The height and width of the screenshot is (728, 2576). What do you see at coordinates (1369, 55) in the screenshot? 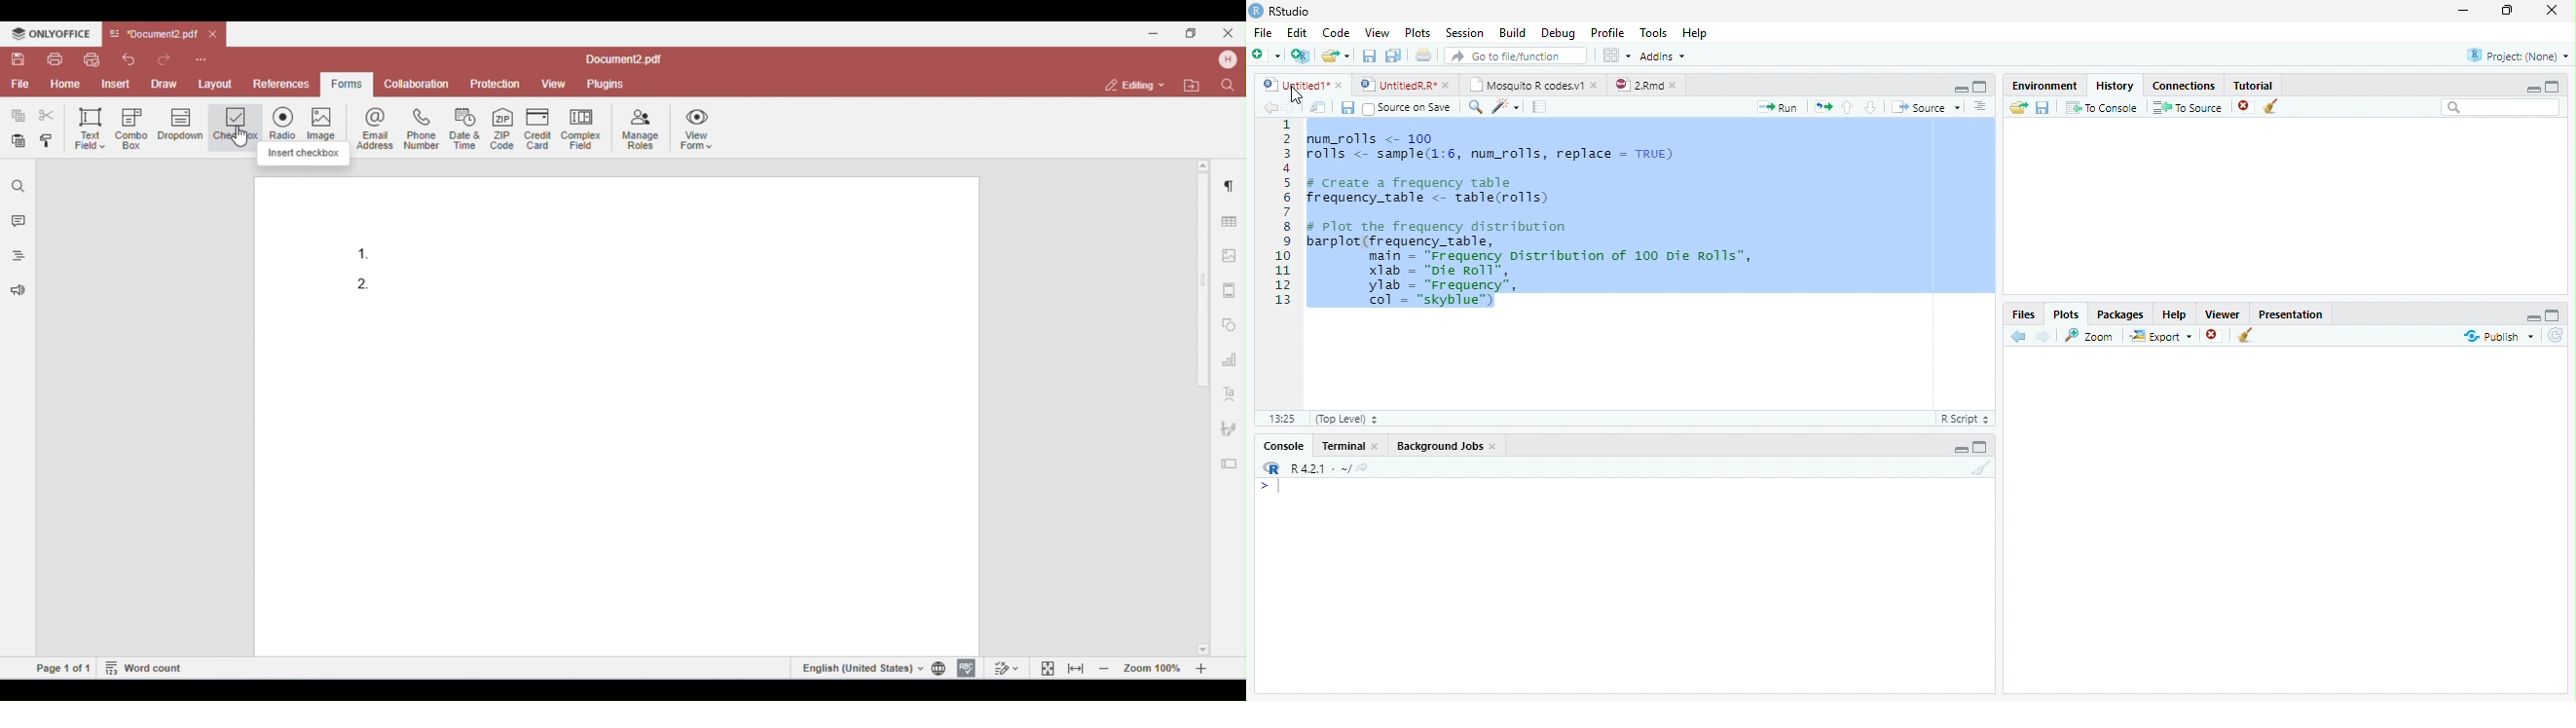
I see `Save current file` at bounding box center [1369, 55].